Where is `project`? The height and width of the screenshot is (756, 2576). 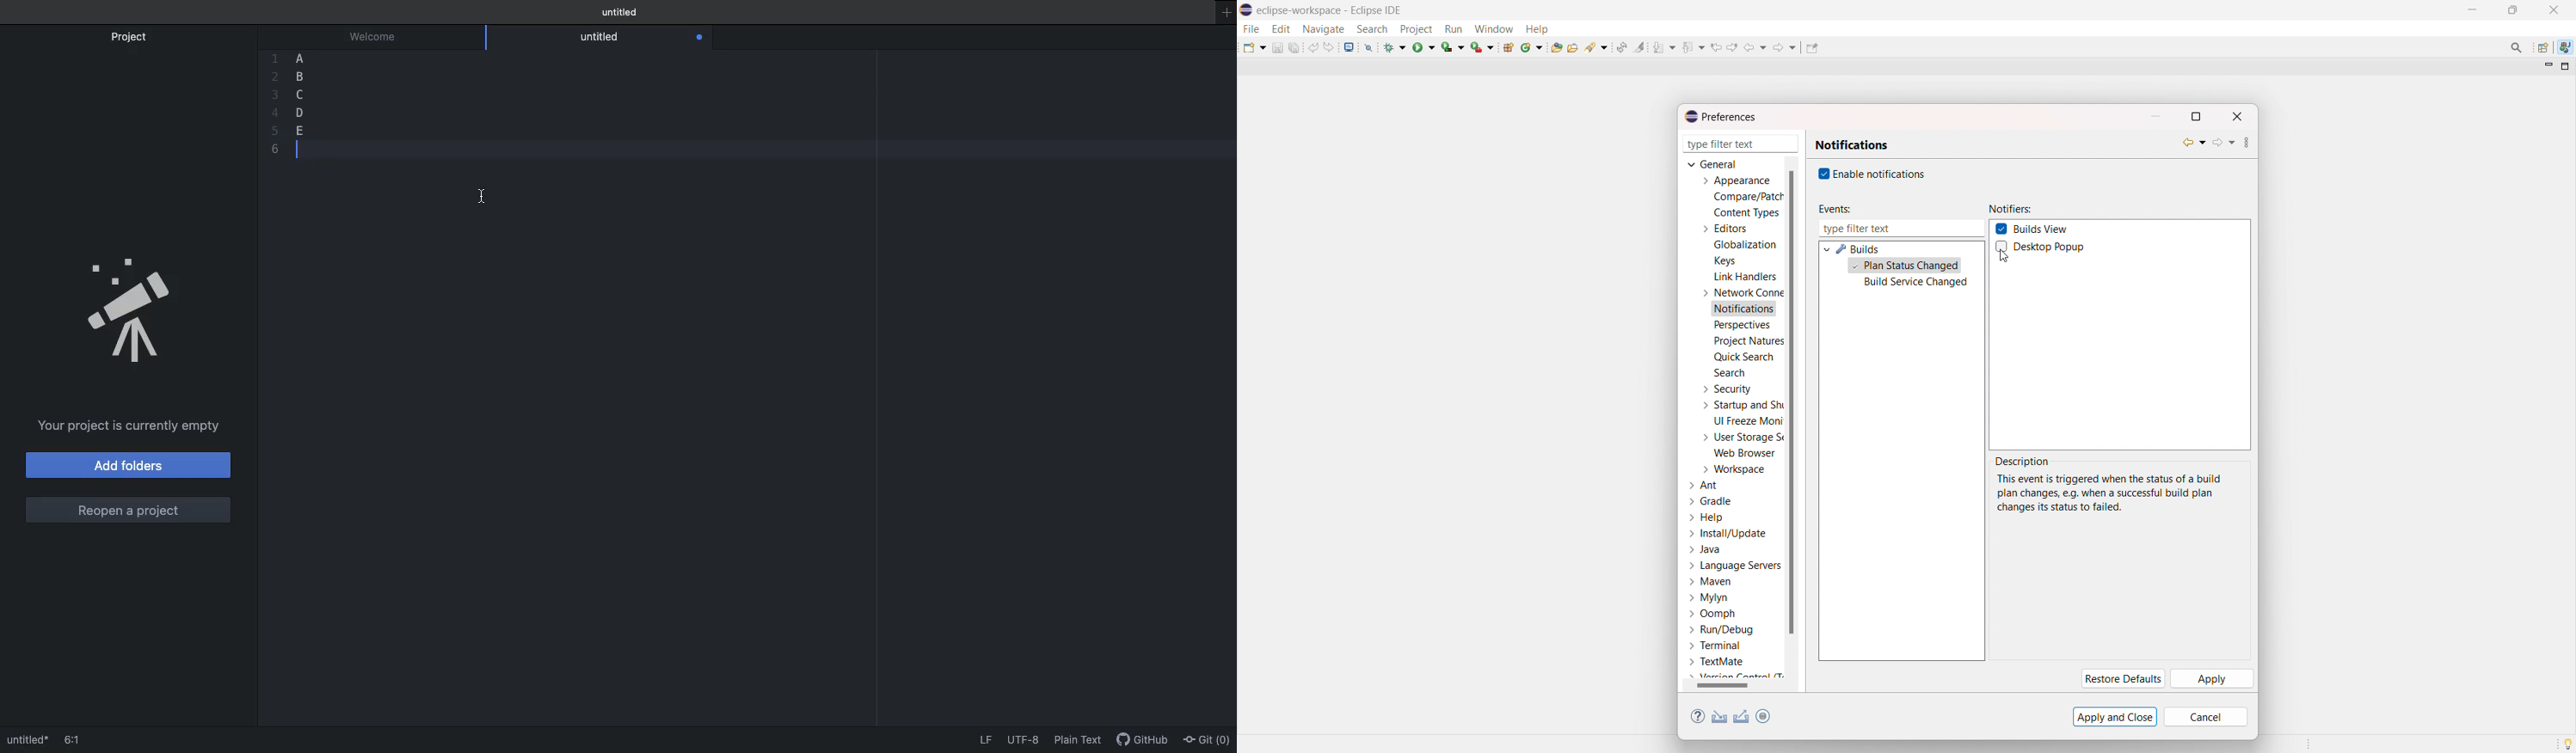
project is located at coordinates (1415, 29).